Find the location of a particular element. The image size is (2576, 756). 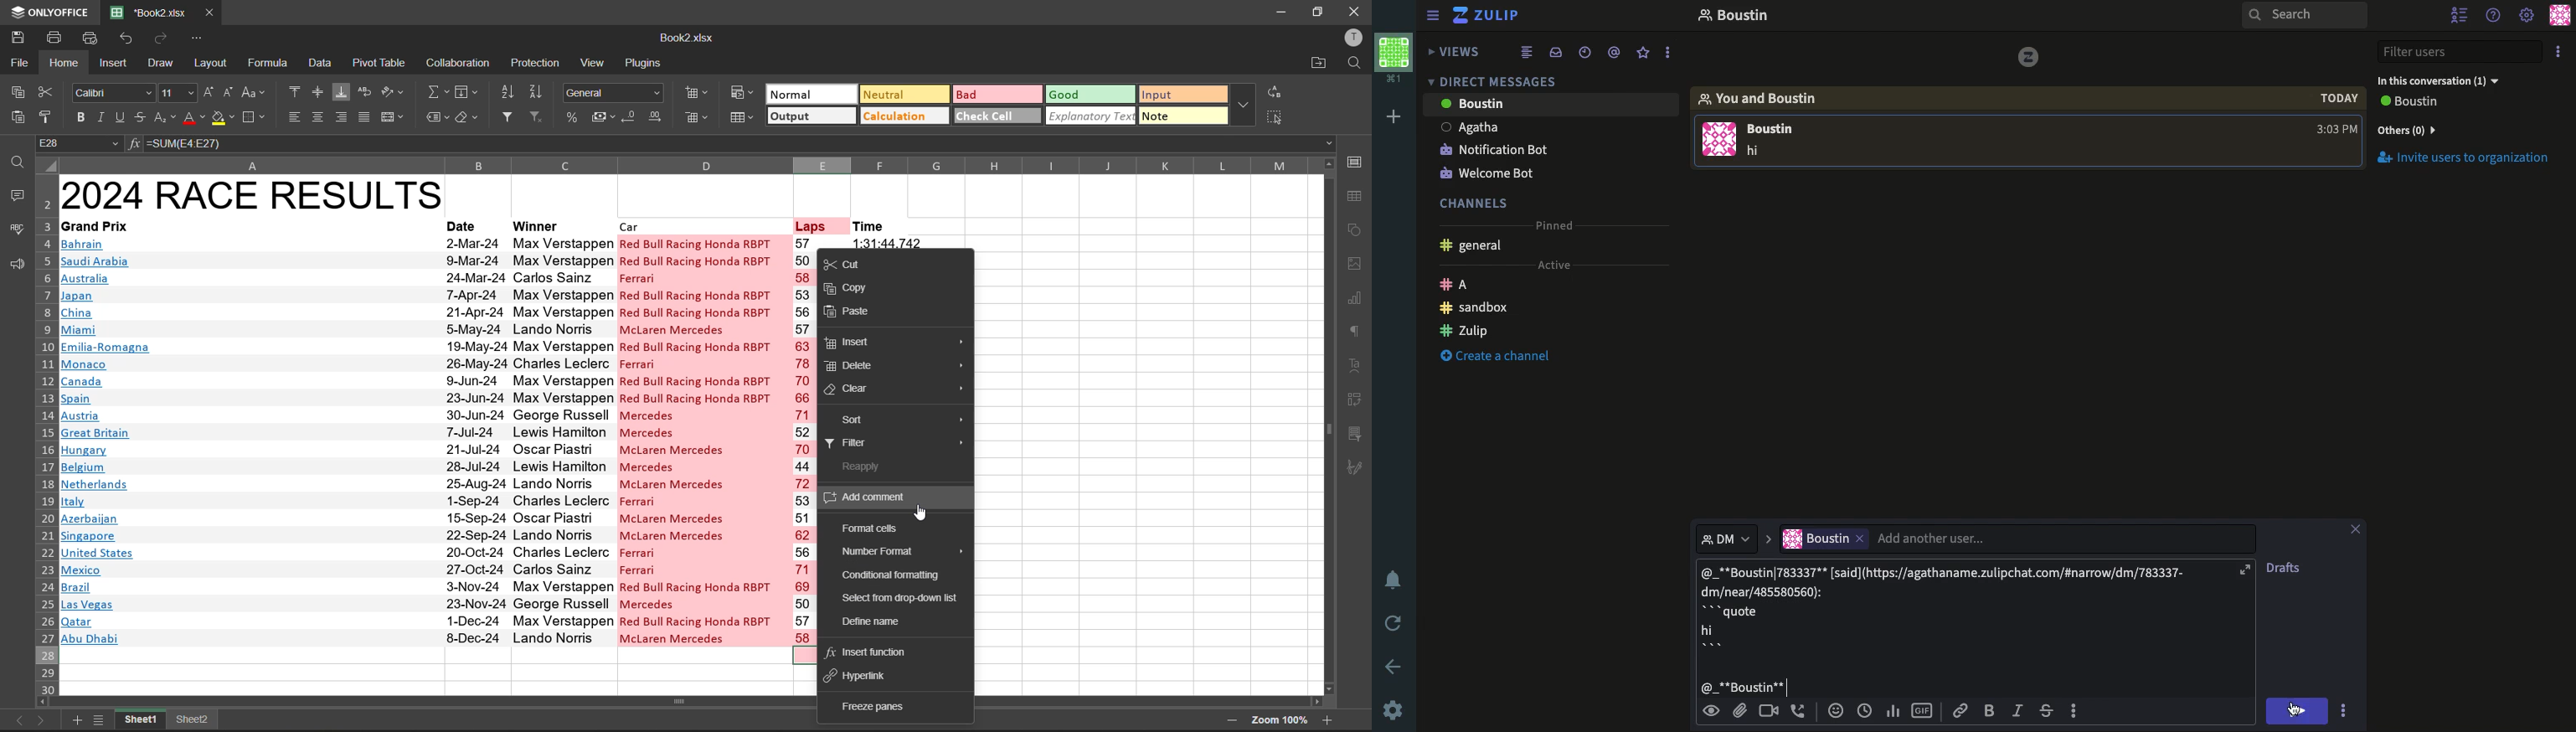

redo is located at coordinates (163, 36).